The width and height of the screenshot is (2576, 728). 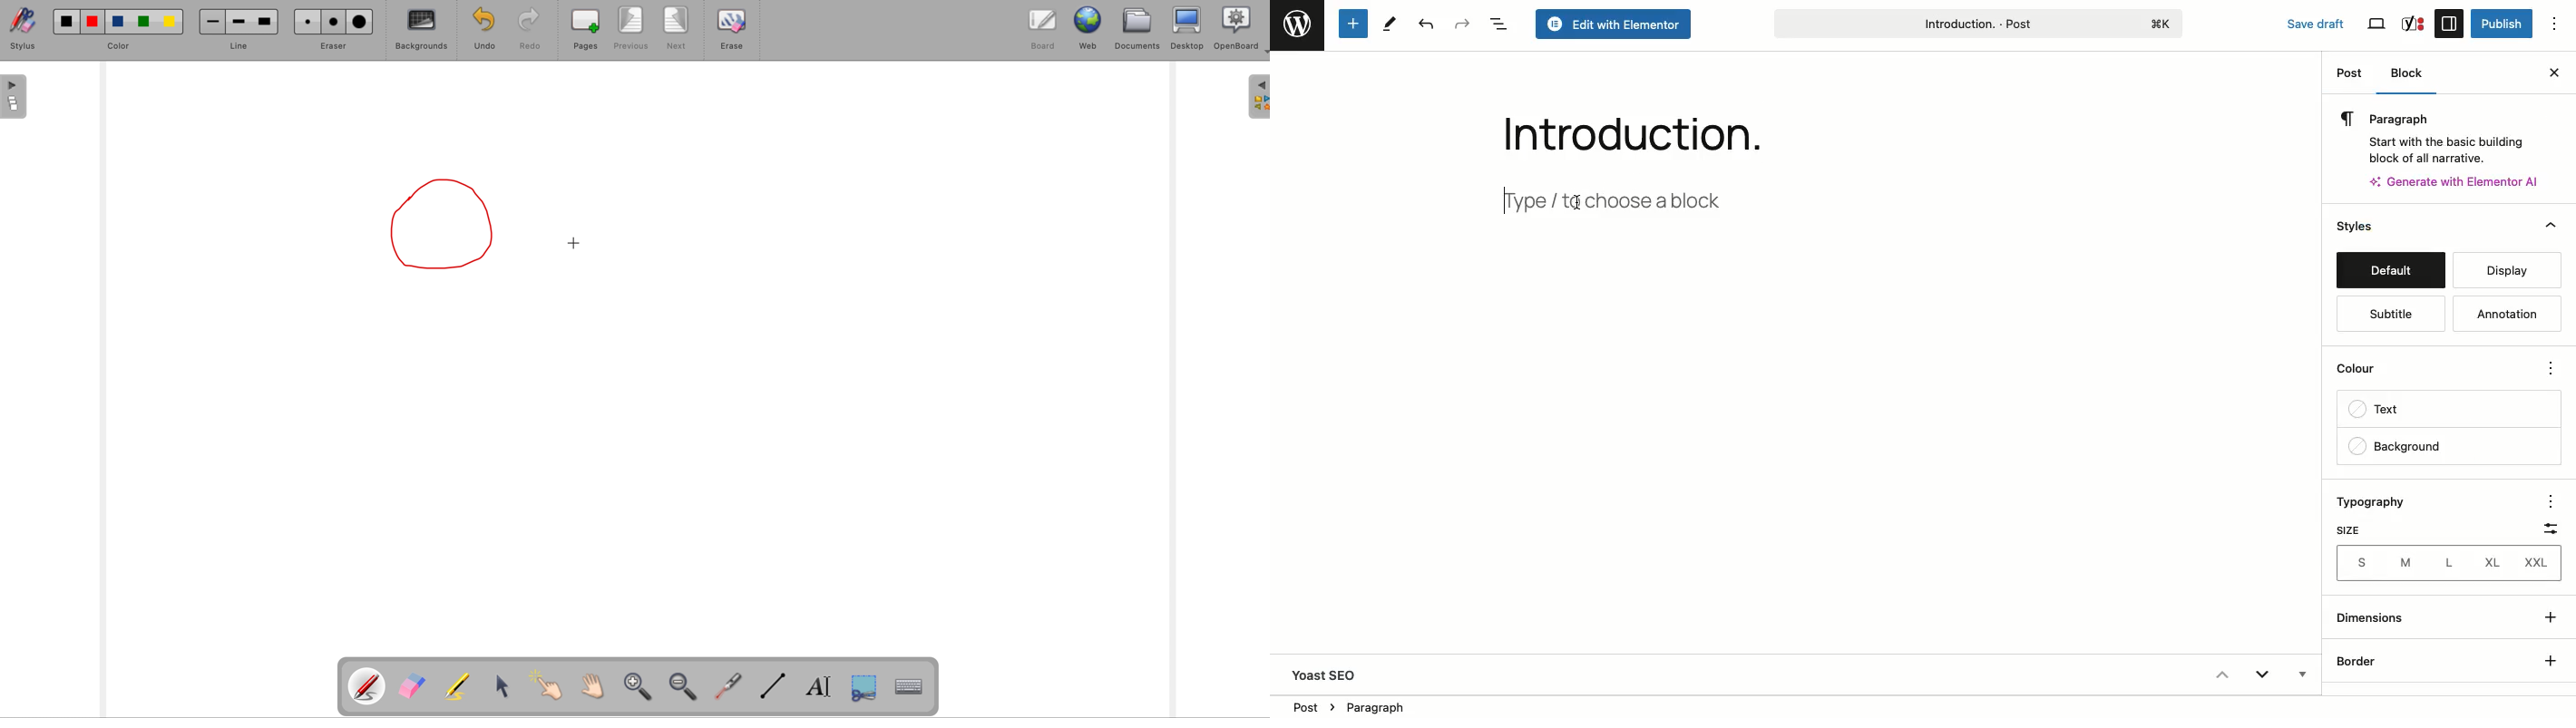 What do you see at coordinates (2500, 24) in the screenshot?
I see `Publish` at bounding box center [2500, 24].